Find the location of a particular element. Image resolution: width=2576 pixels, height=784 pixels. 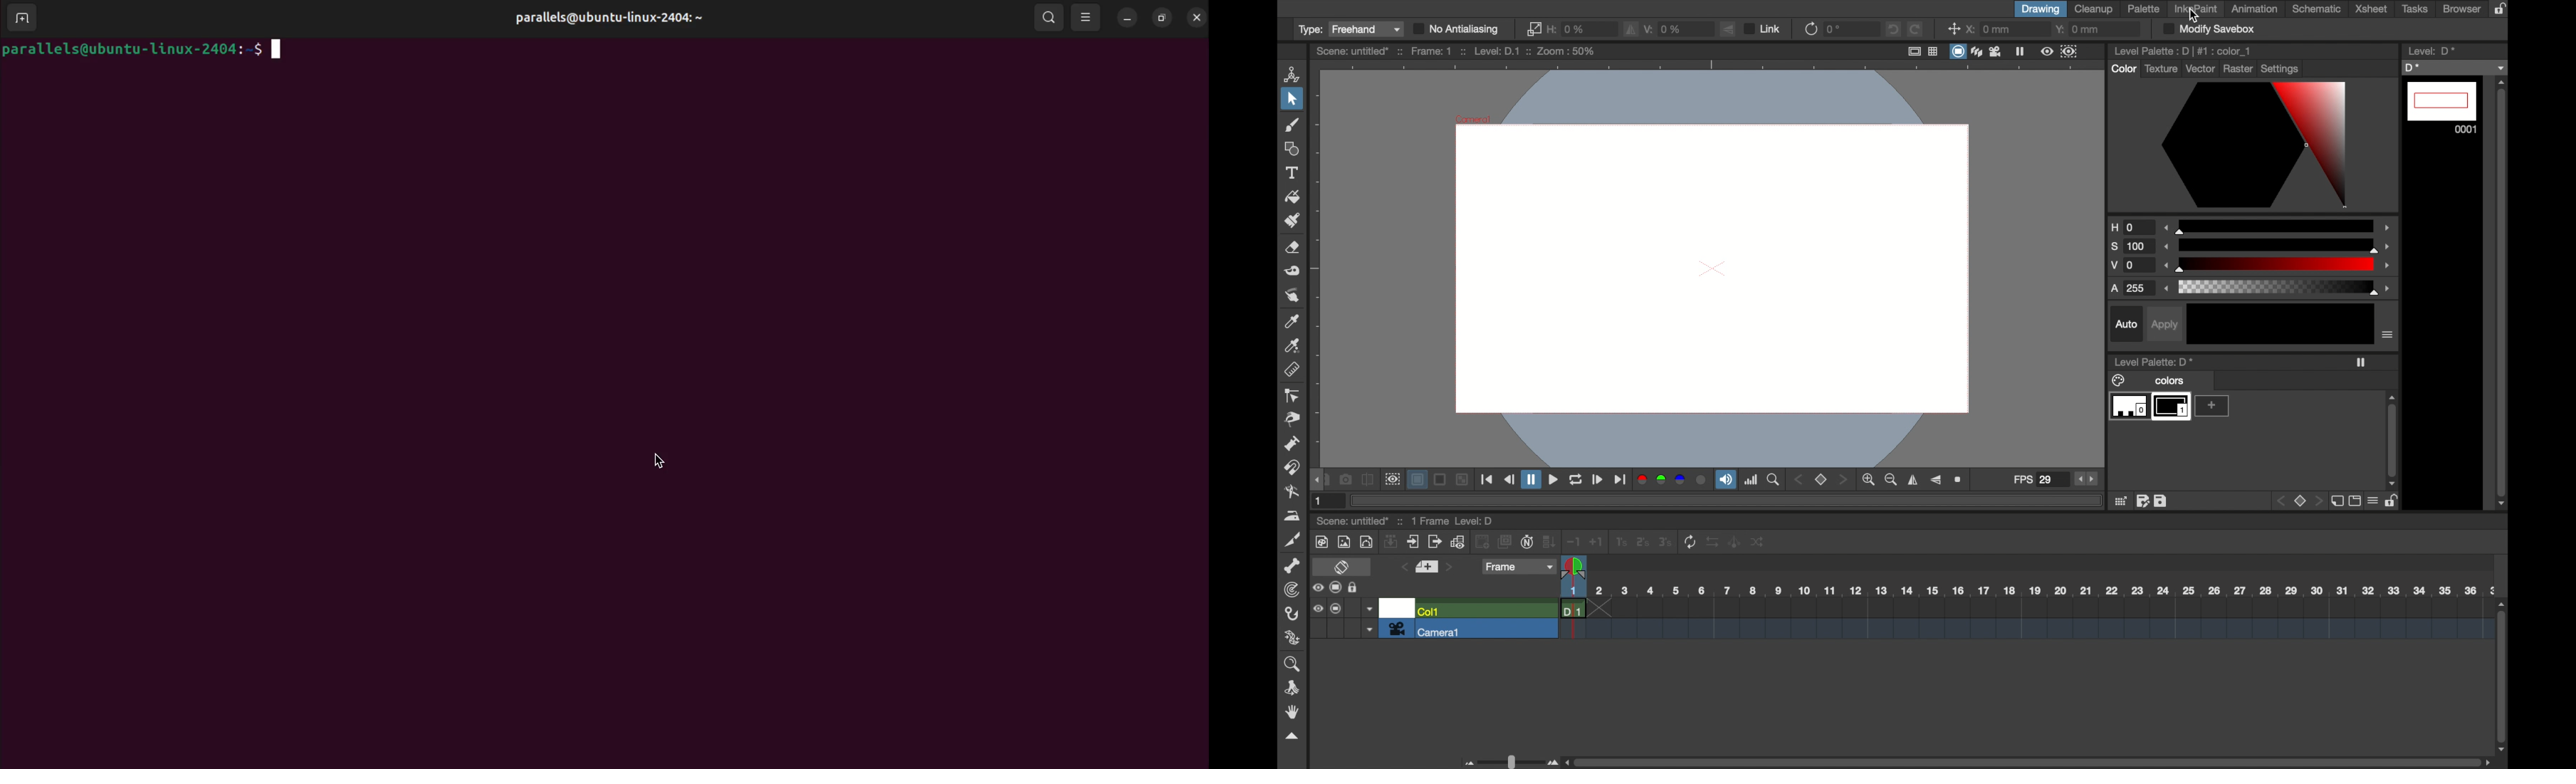

playhead is located at coordinates (1573, 567).